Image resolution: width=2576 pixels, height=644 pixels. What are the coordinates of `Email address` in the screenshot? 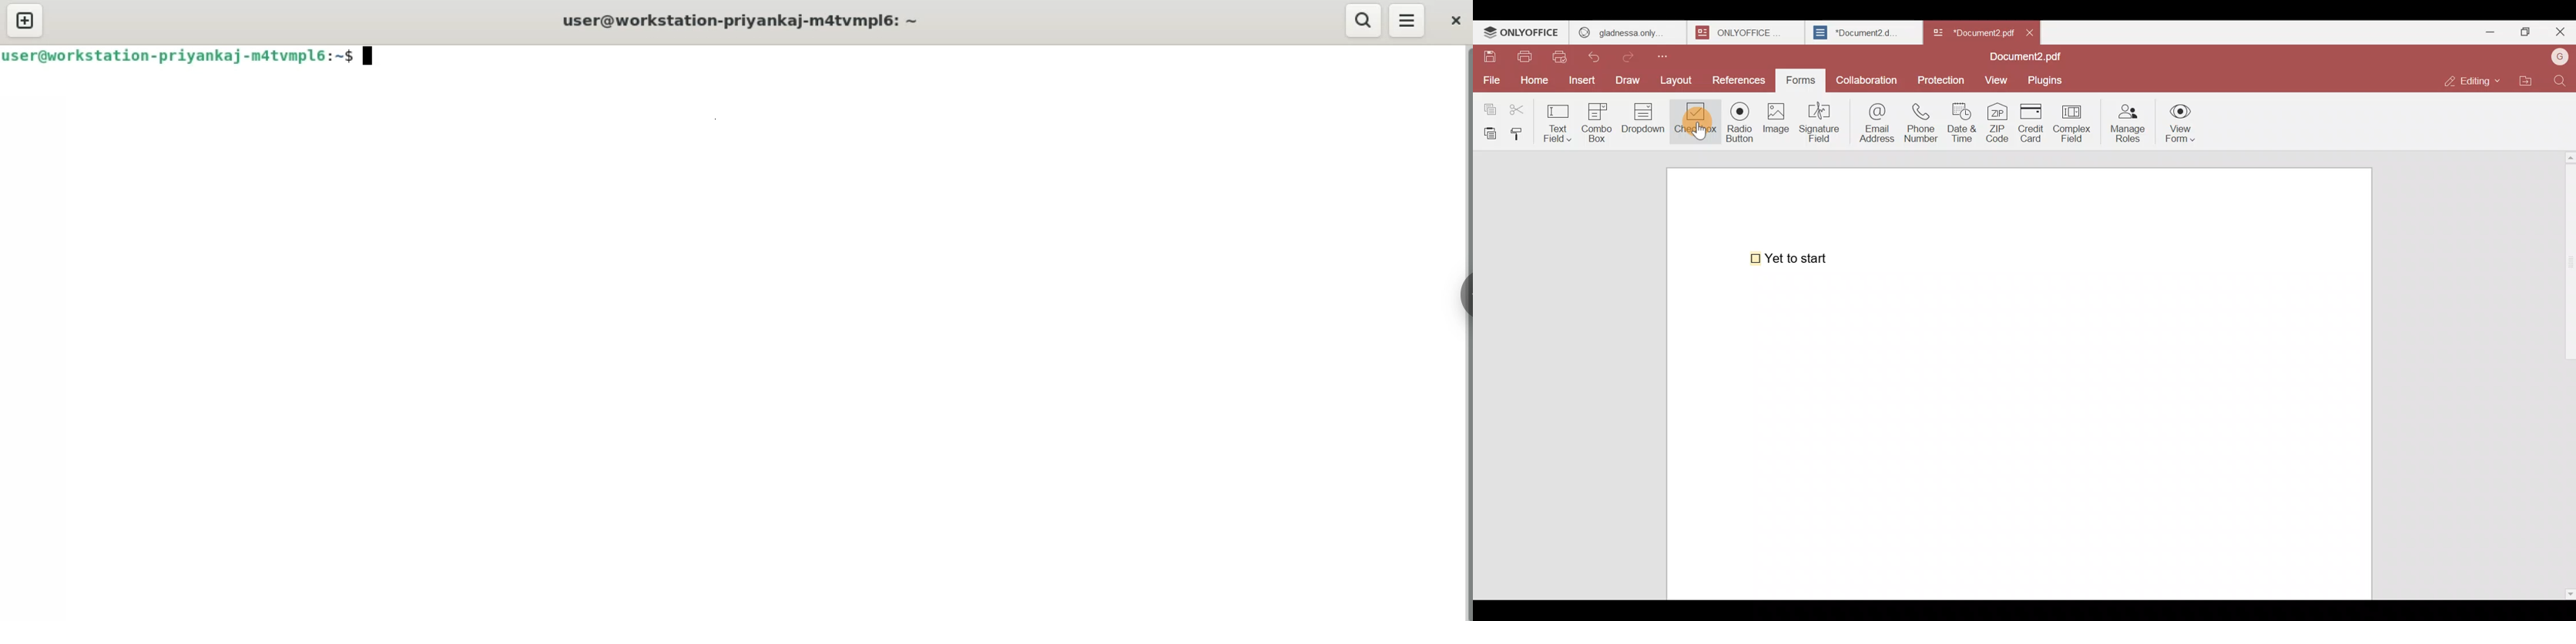 It's located at (1875, 121).